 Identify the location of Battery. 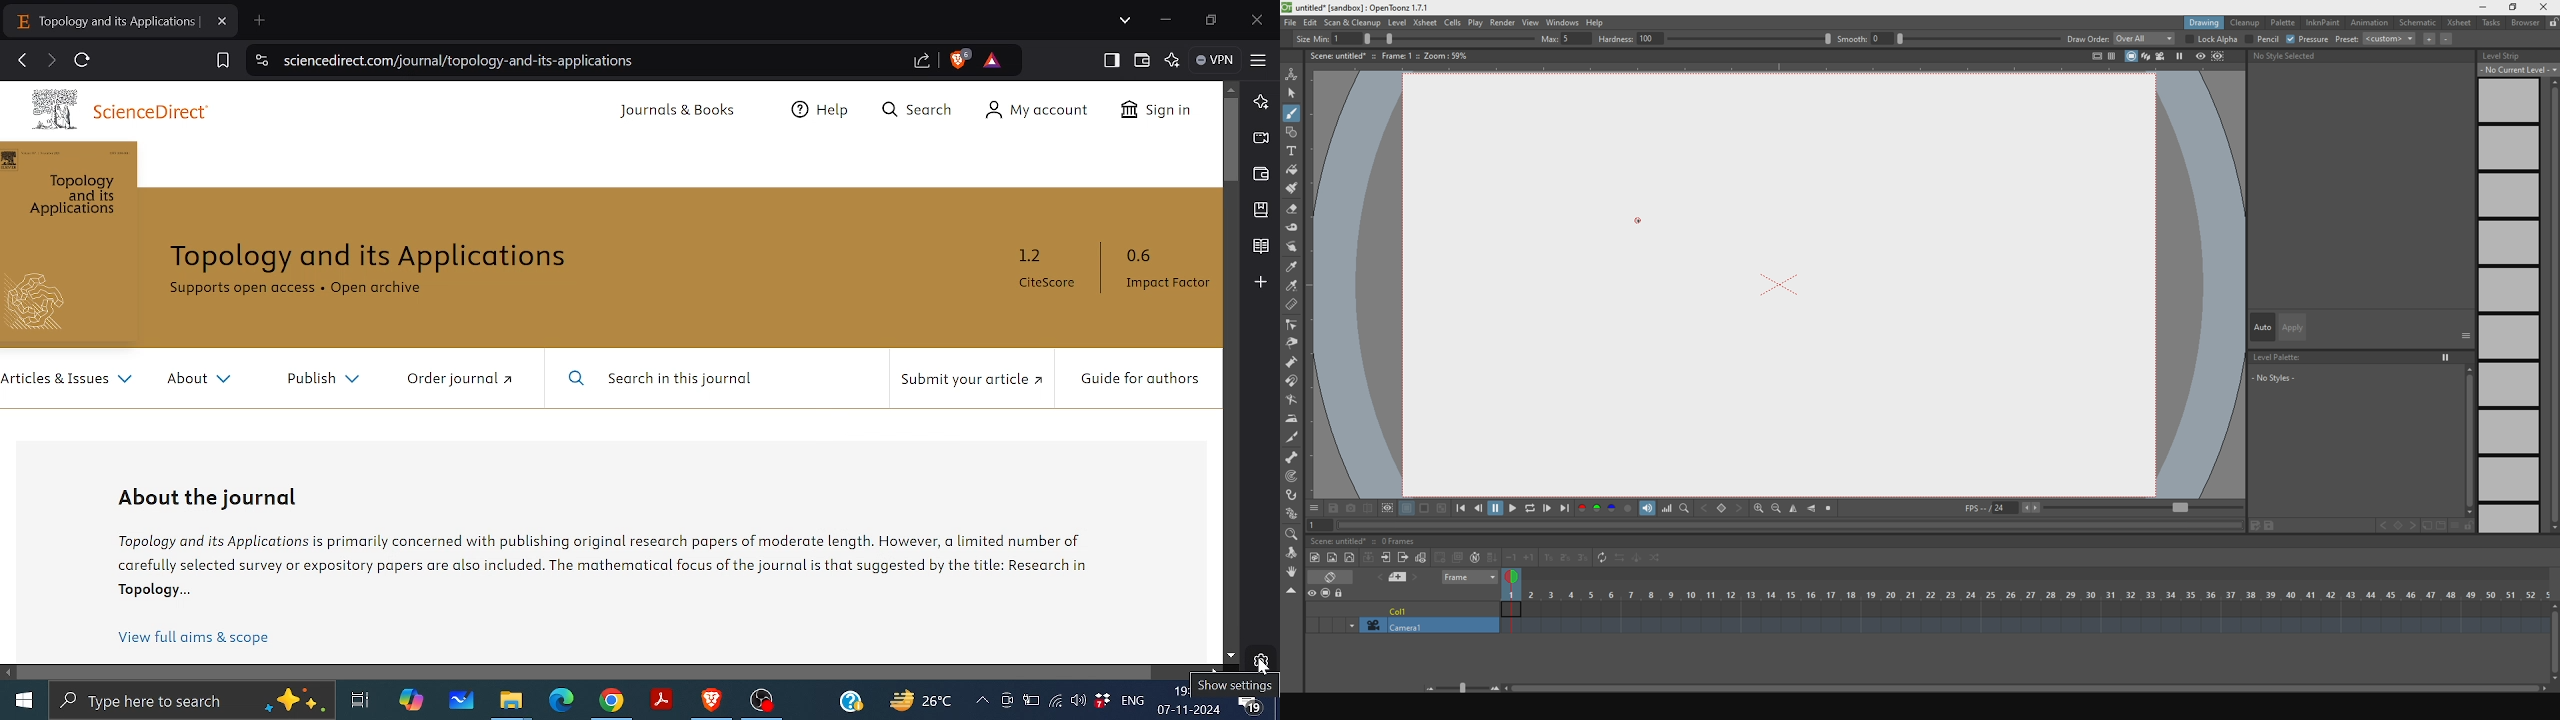
(1032, 705).